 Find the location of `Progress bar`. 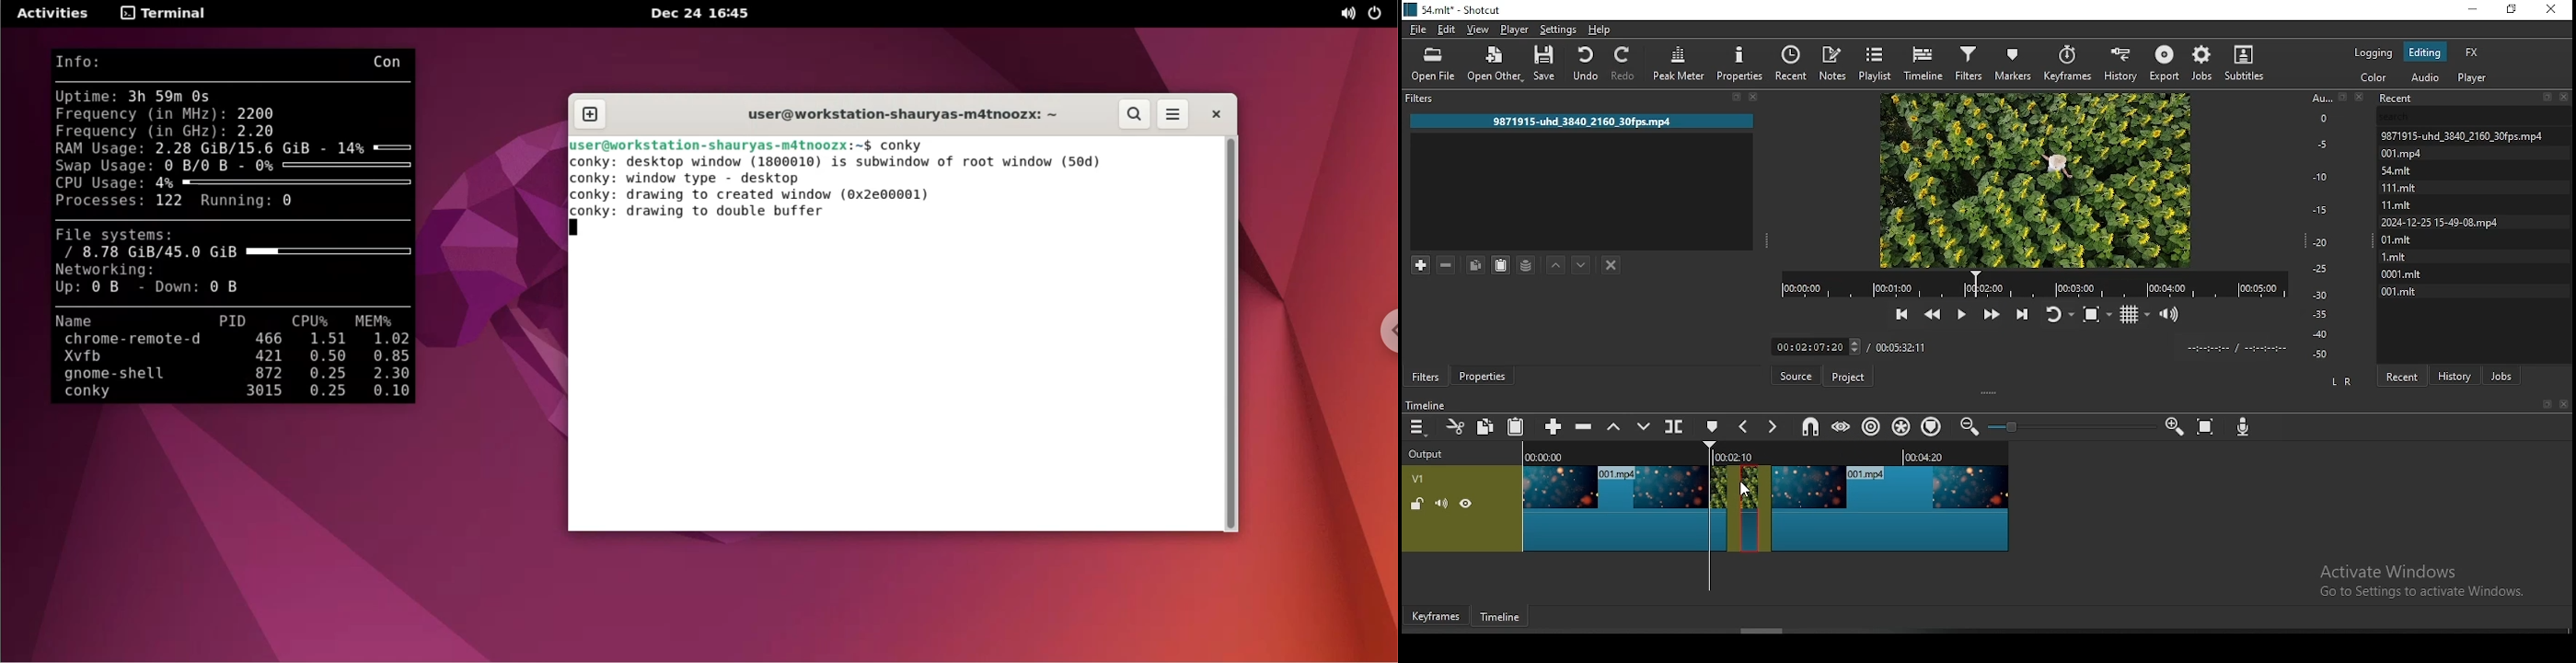

Progress bar is located at coordinates (2033, 284).